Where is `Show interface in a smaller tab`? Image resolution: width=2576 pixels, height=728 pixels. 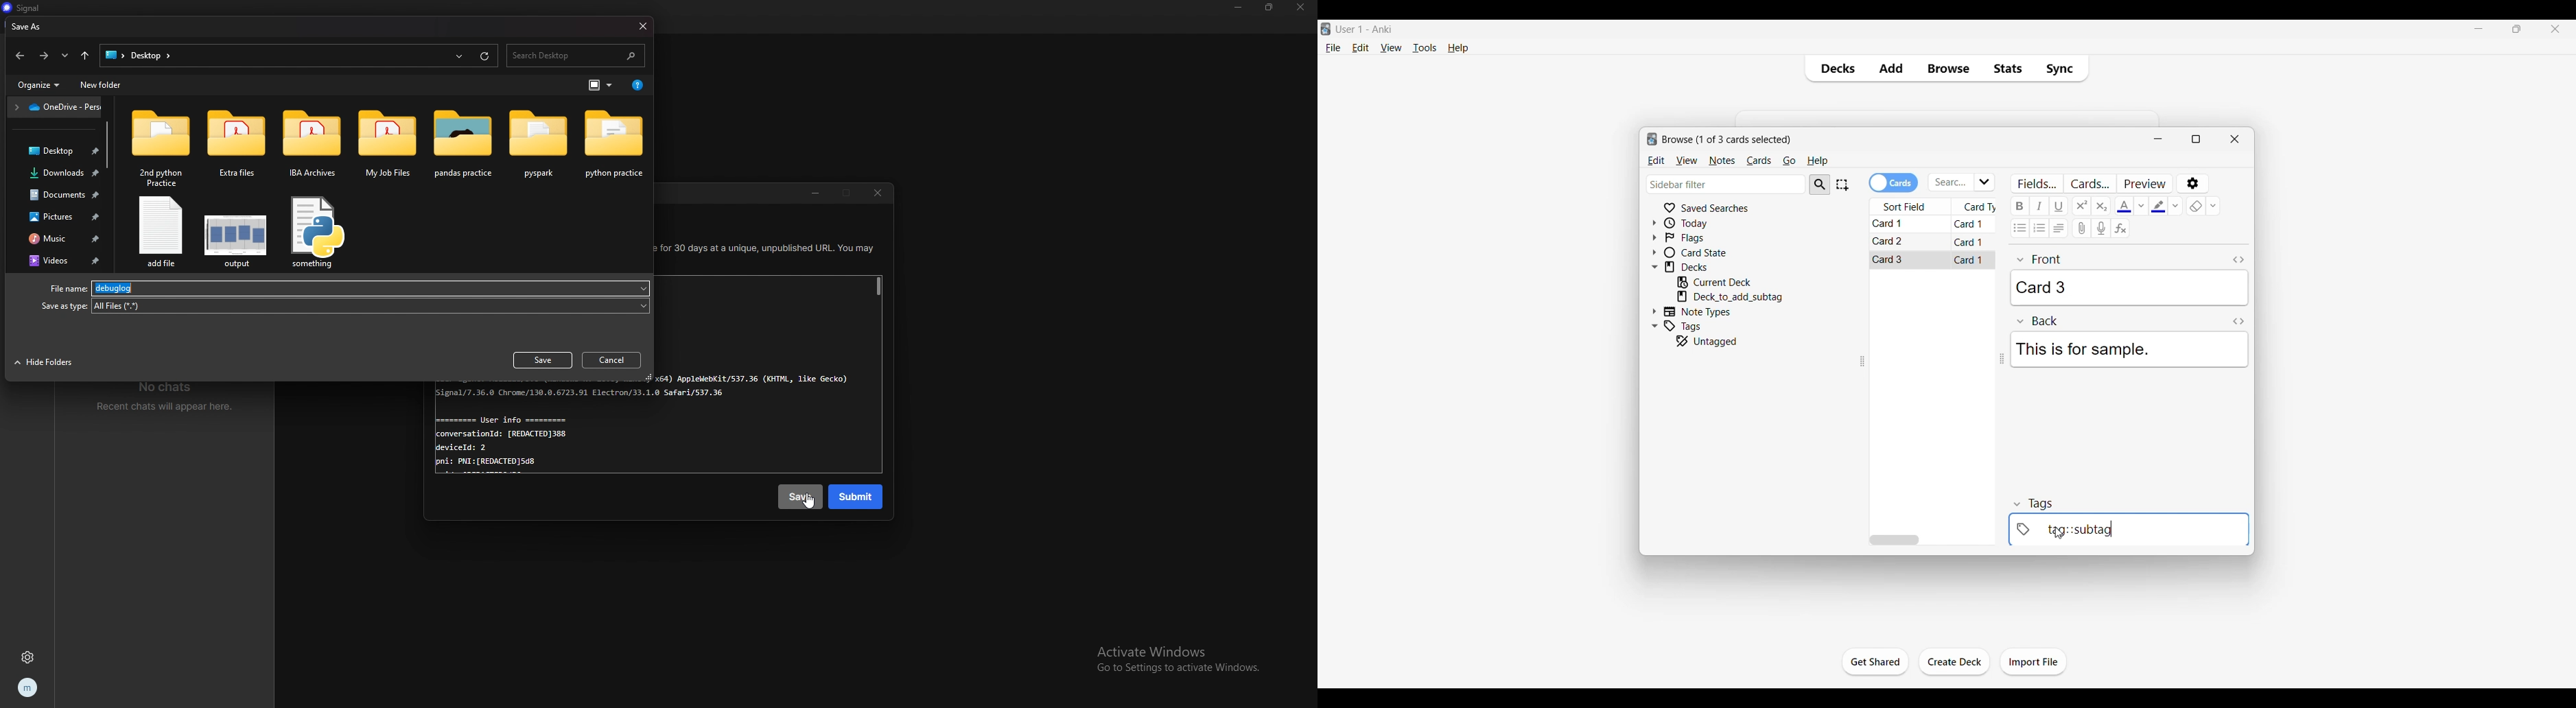 Show interface in a smaller tab is located at coordinates (2517, 29).